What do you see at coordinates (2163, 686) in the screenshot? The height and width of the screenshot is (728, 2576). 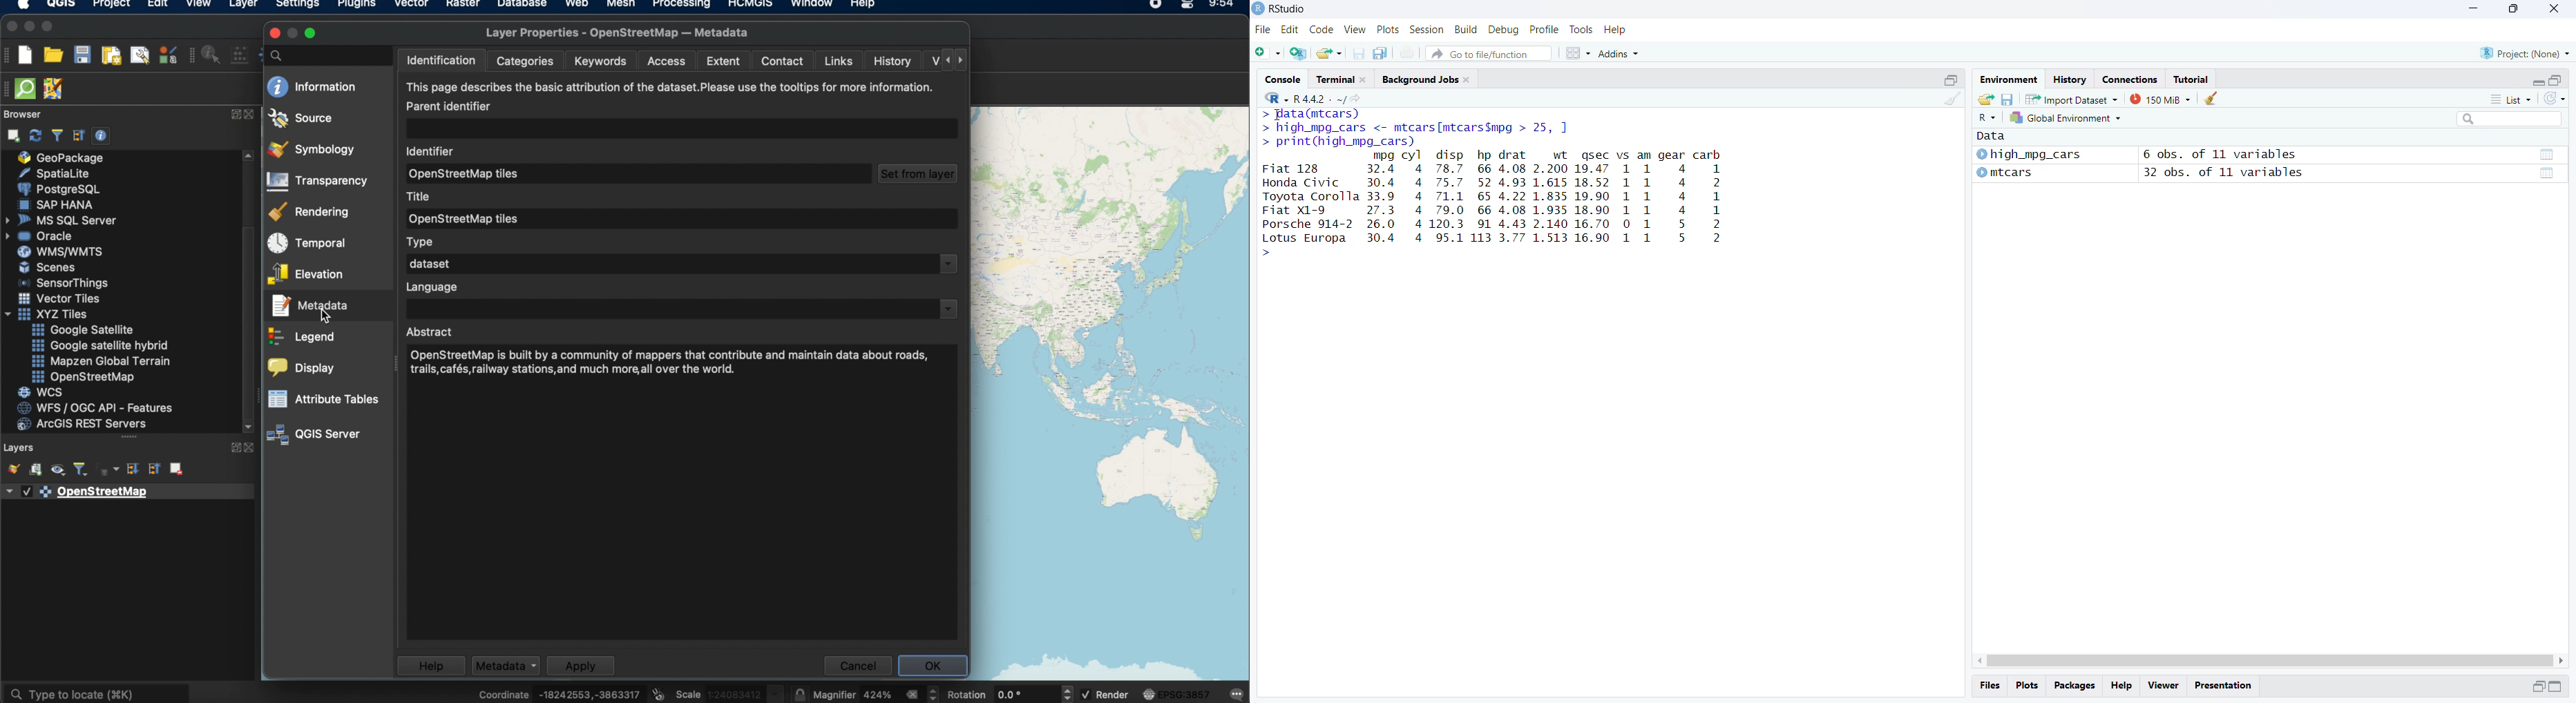 I see `Viewer` at bounding box center [2163, 686].